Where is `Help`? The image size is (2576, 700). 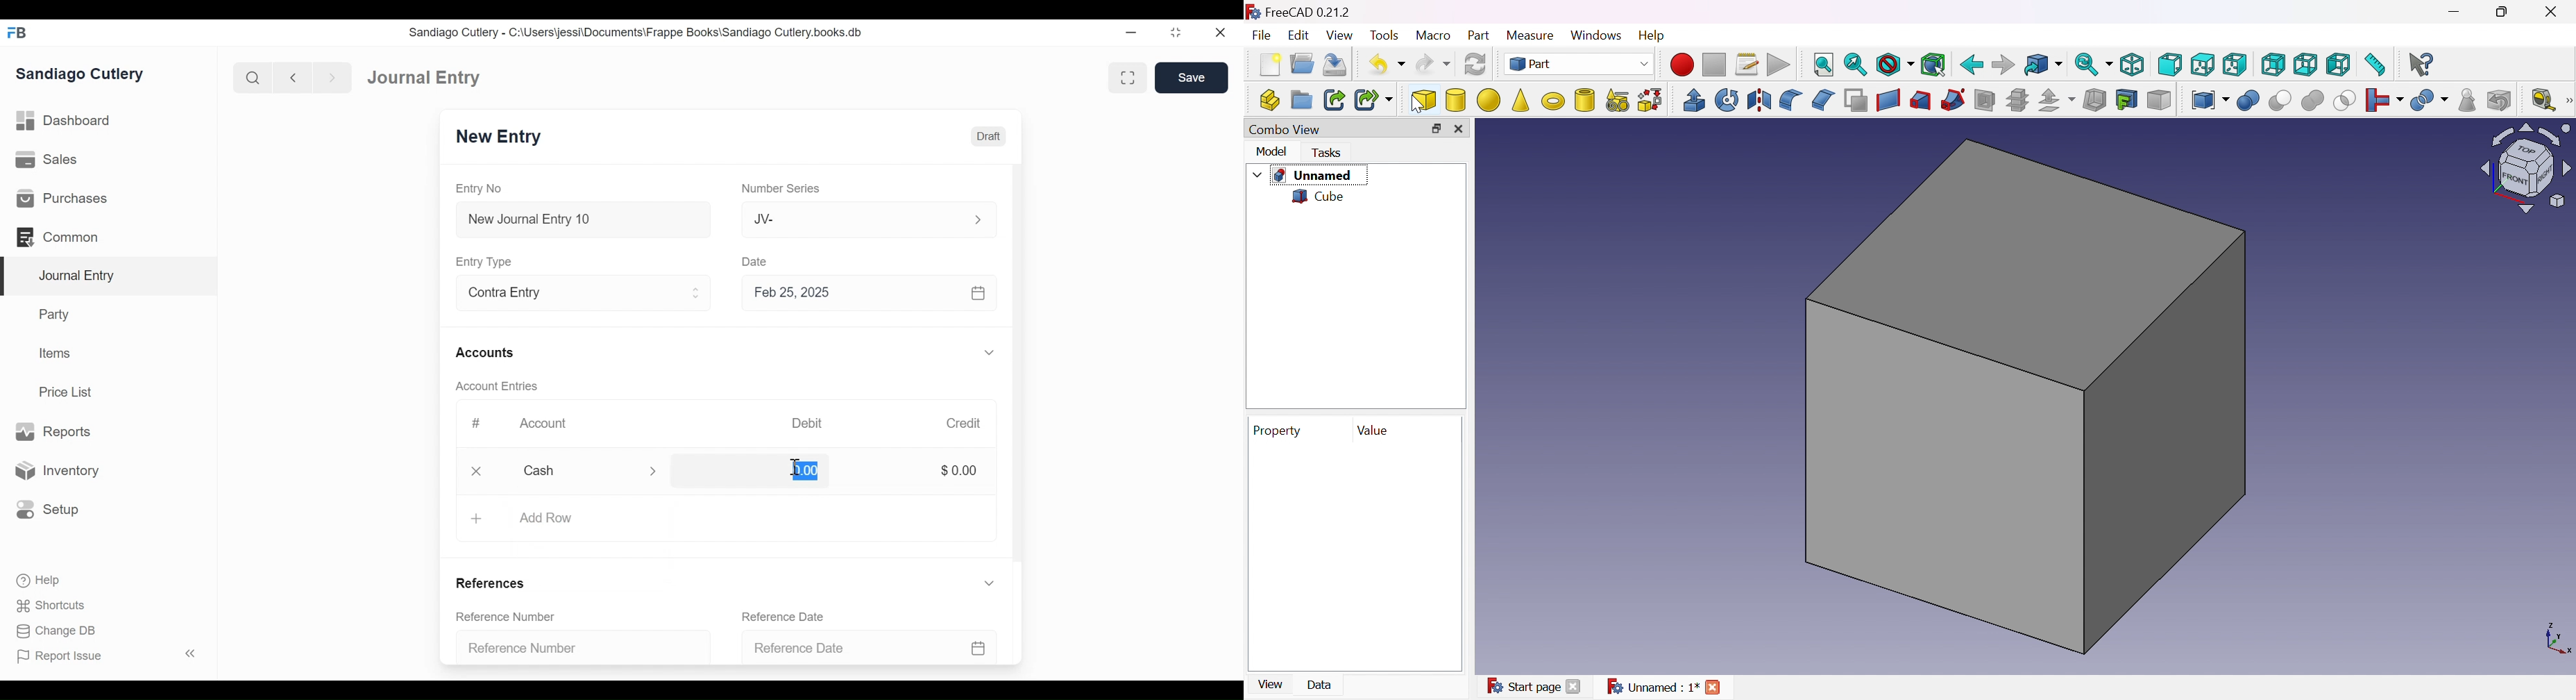 Help is located at coordinates (36, 579).